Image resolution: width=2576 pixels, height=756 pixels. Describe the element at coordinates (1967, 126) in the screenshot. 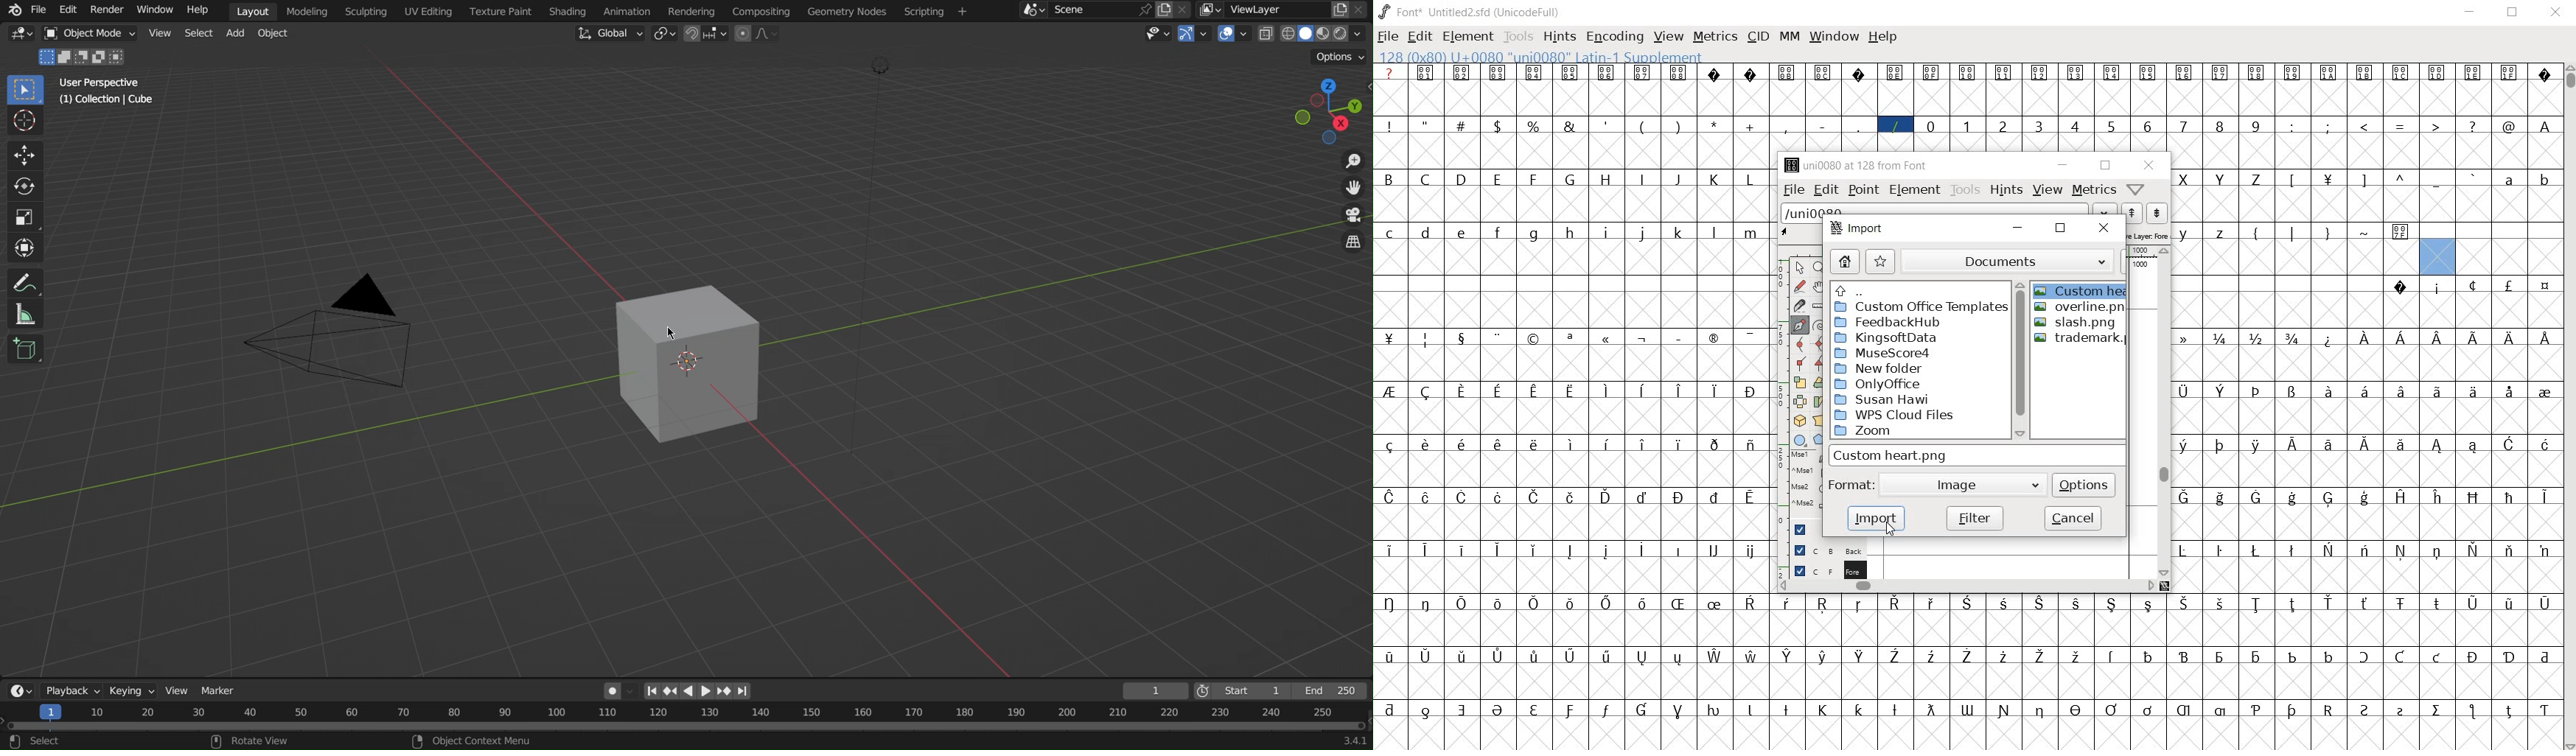

I see `glyph` at that location.